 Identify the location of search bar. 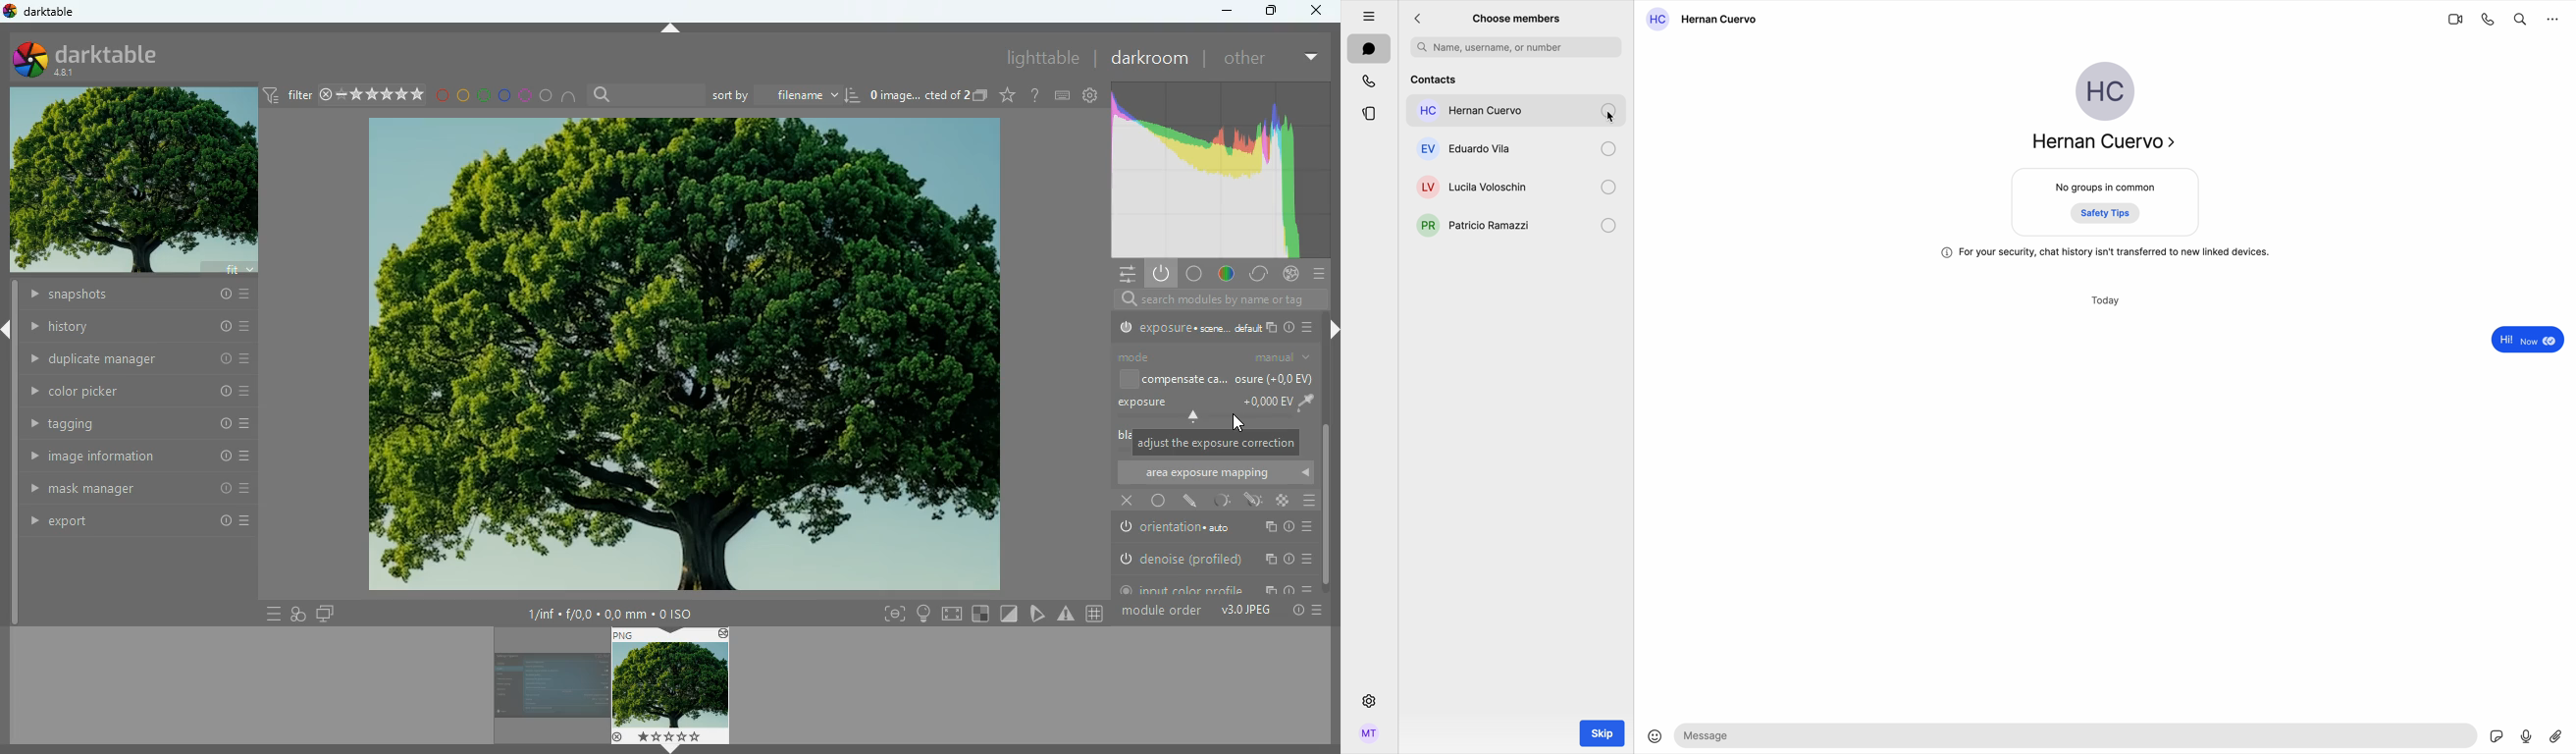
(1516, 47).